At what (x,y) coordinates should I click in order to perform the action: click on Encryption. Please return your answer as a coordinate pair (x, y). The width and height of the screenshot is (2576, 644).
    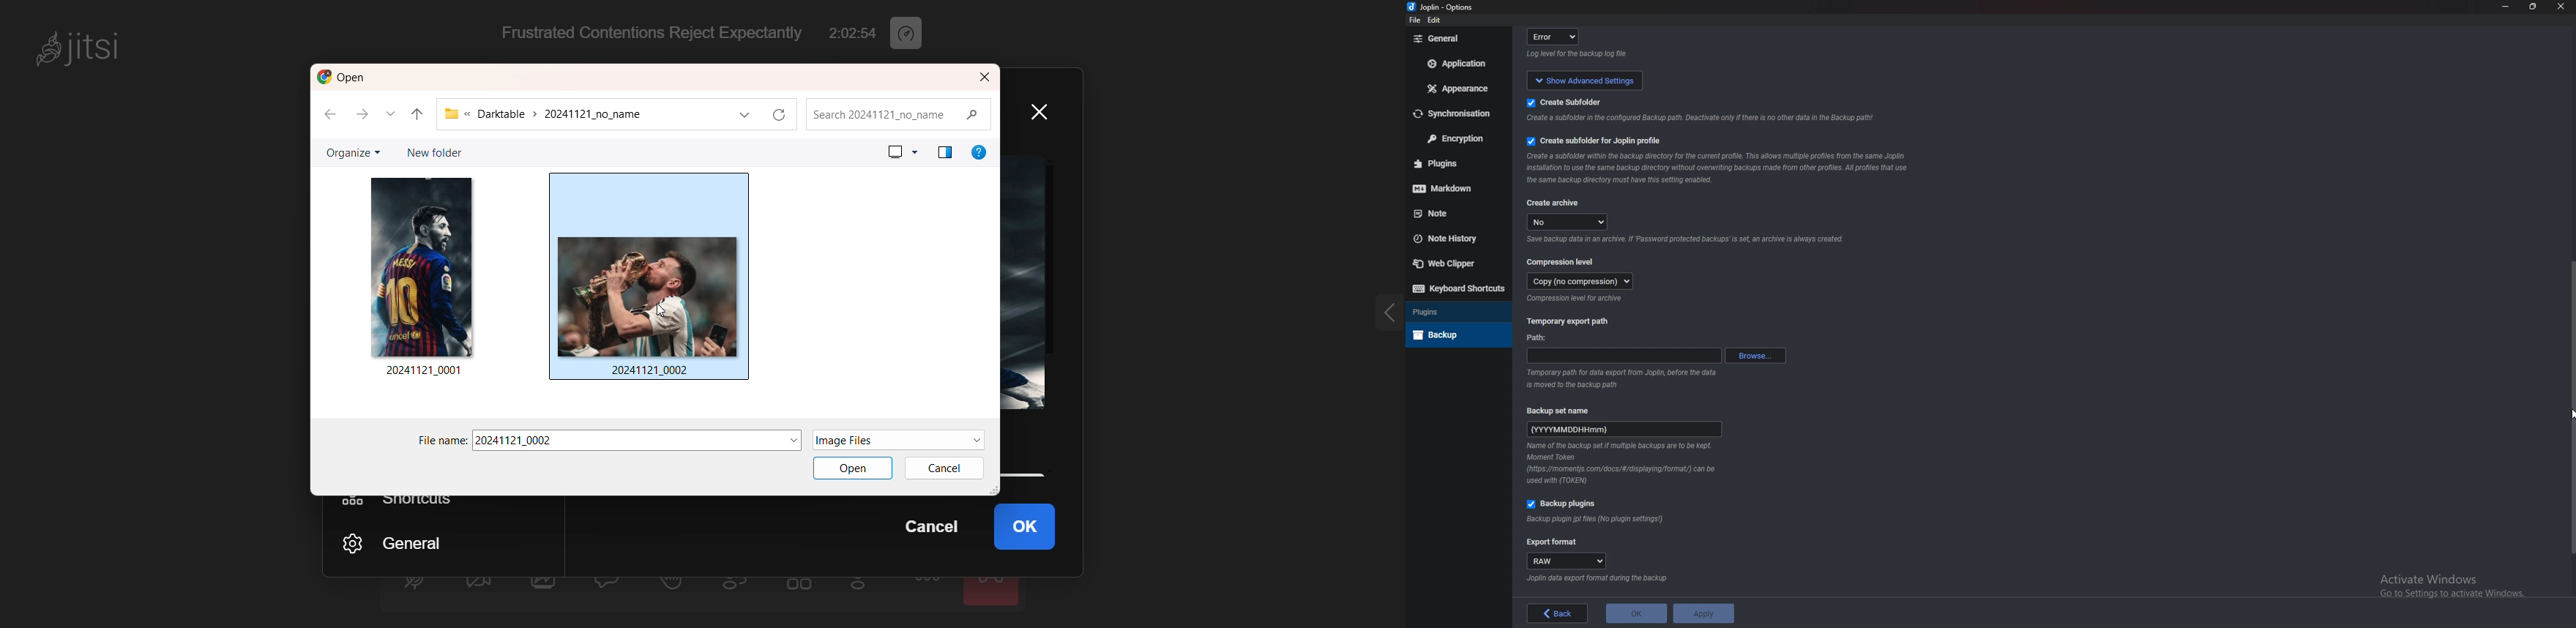
    Looking at the image, I should click on (1456, 138).